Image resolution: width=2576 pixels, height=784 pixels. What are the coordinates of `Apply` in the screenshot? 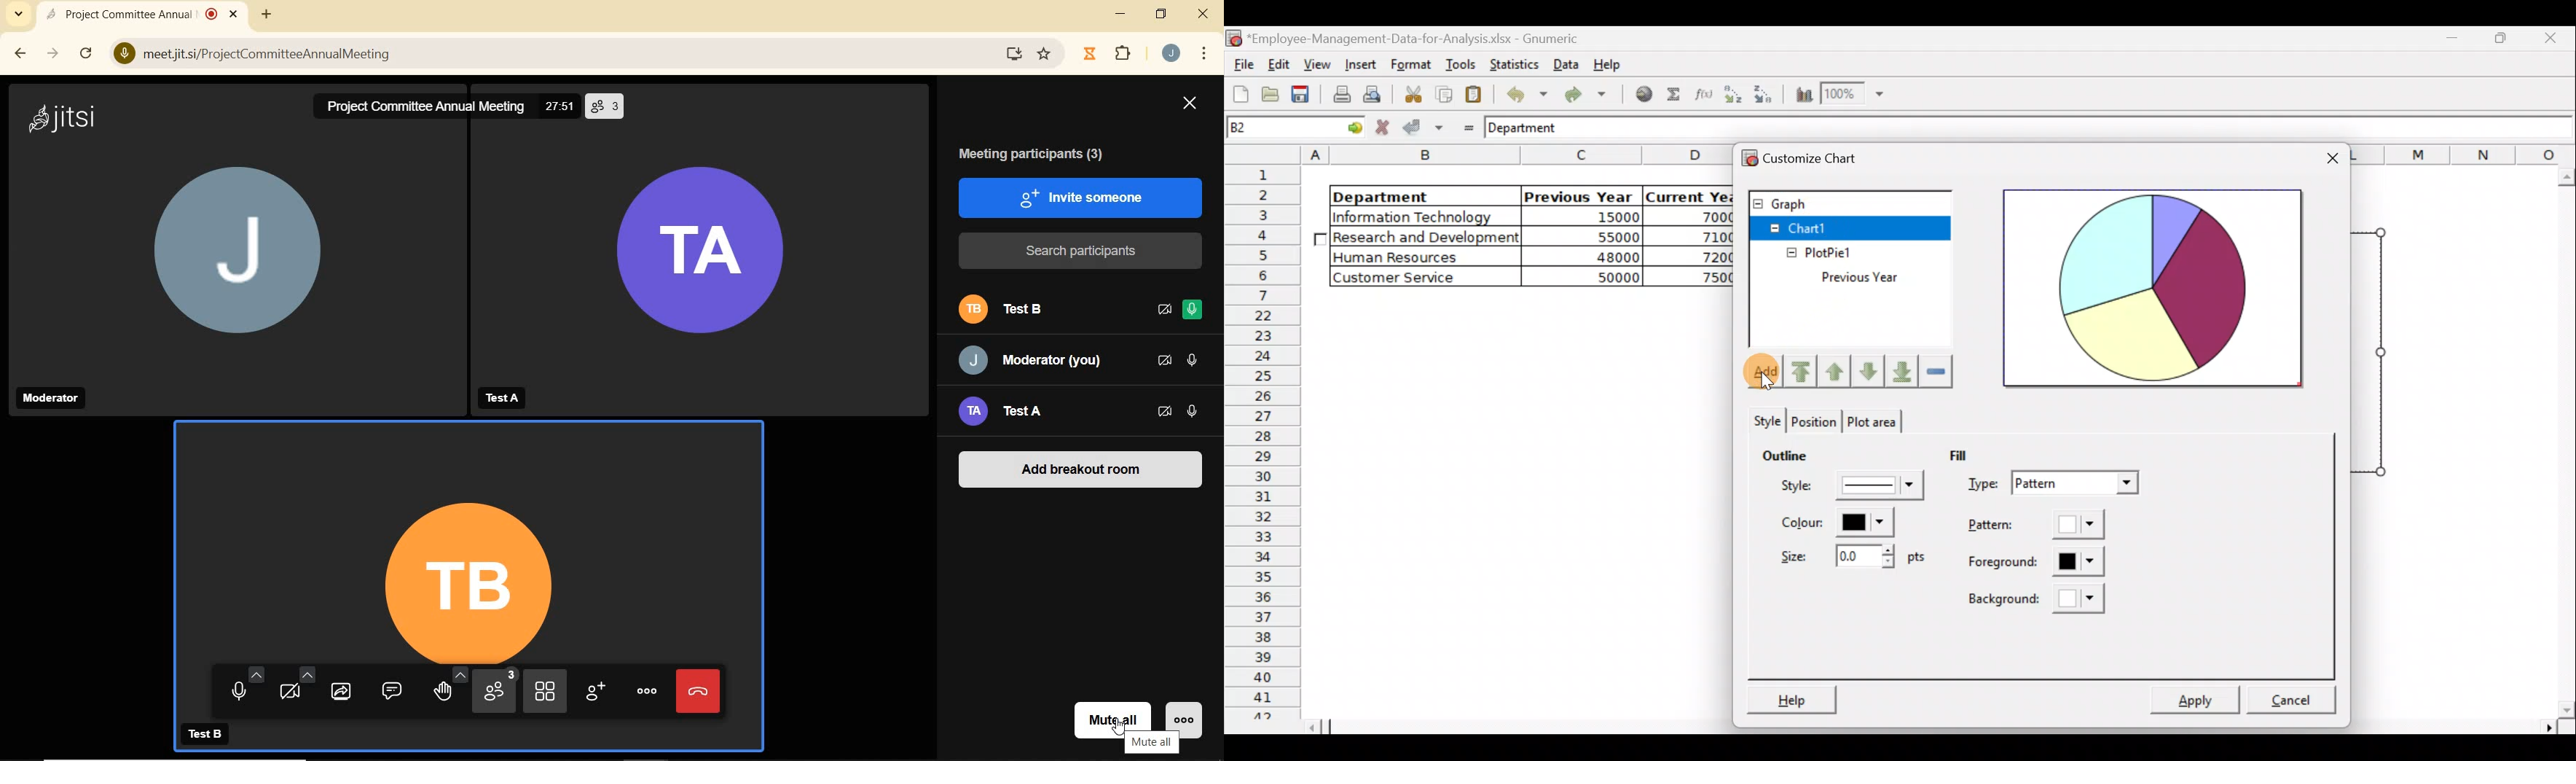 It's located at (2203, 695).